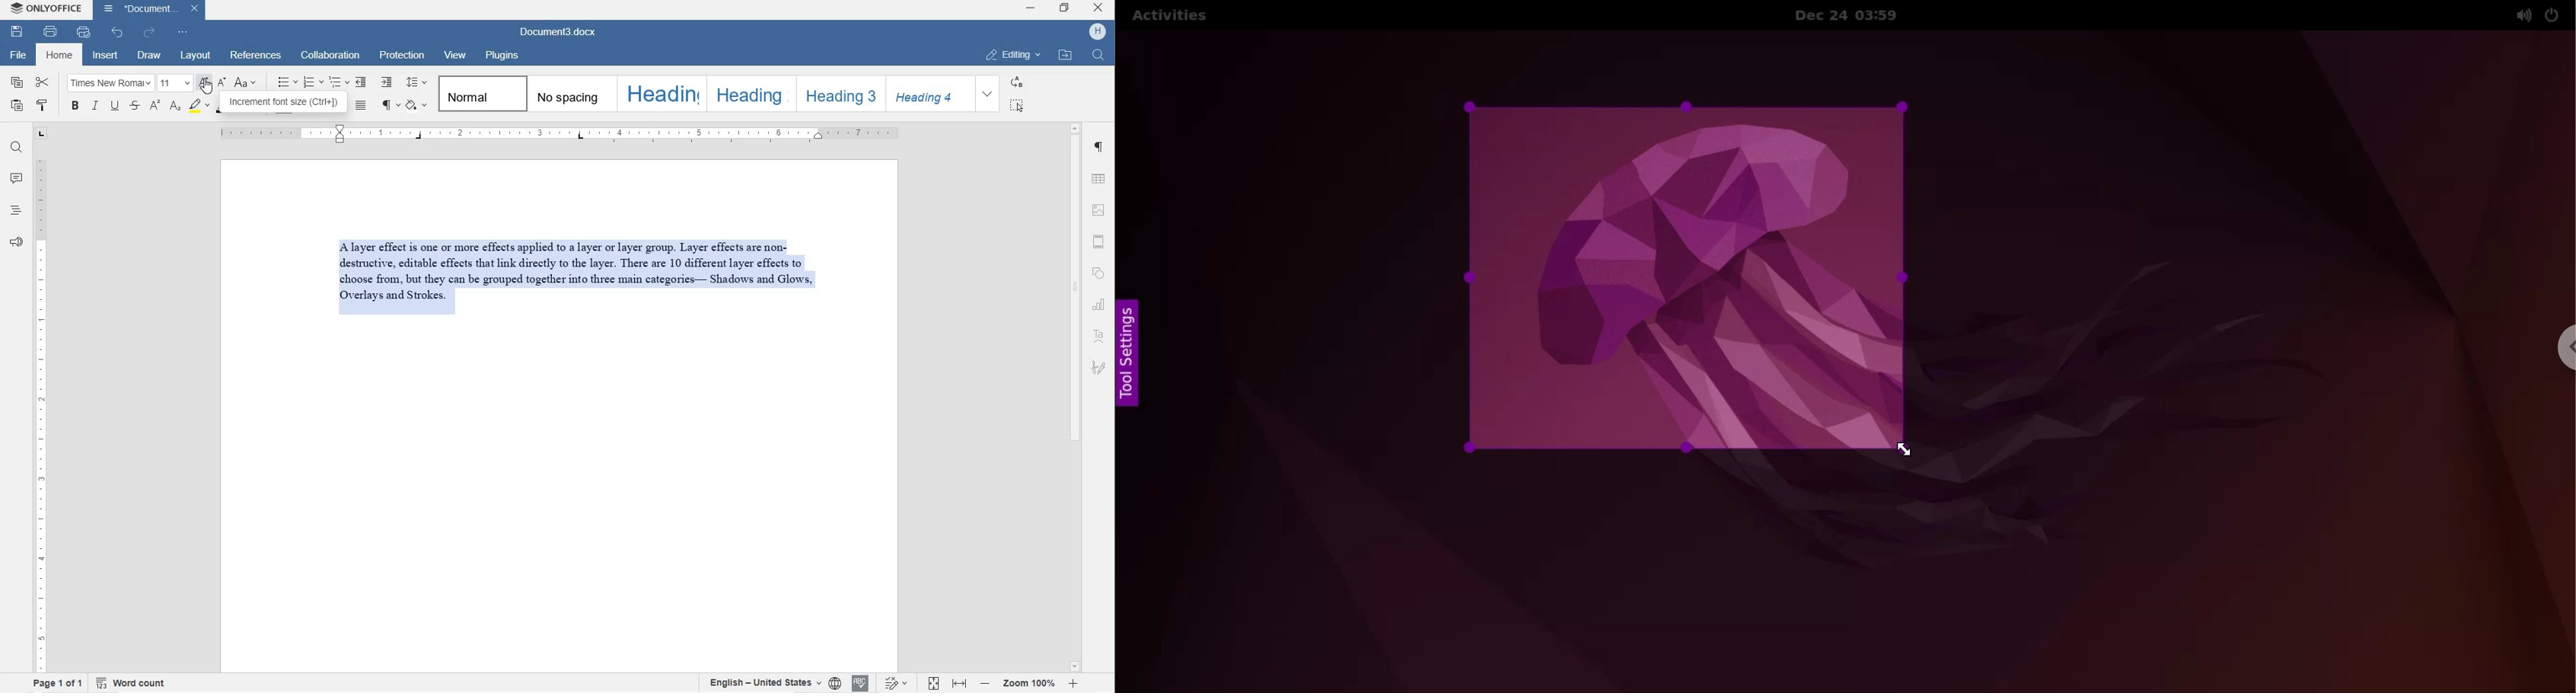  I want to click on COPY STYLE, so click(43, 105).